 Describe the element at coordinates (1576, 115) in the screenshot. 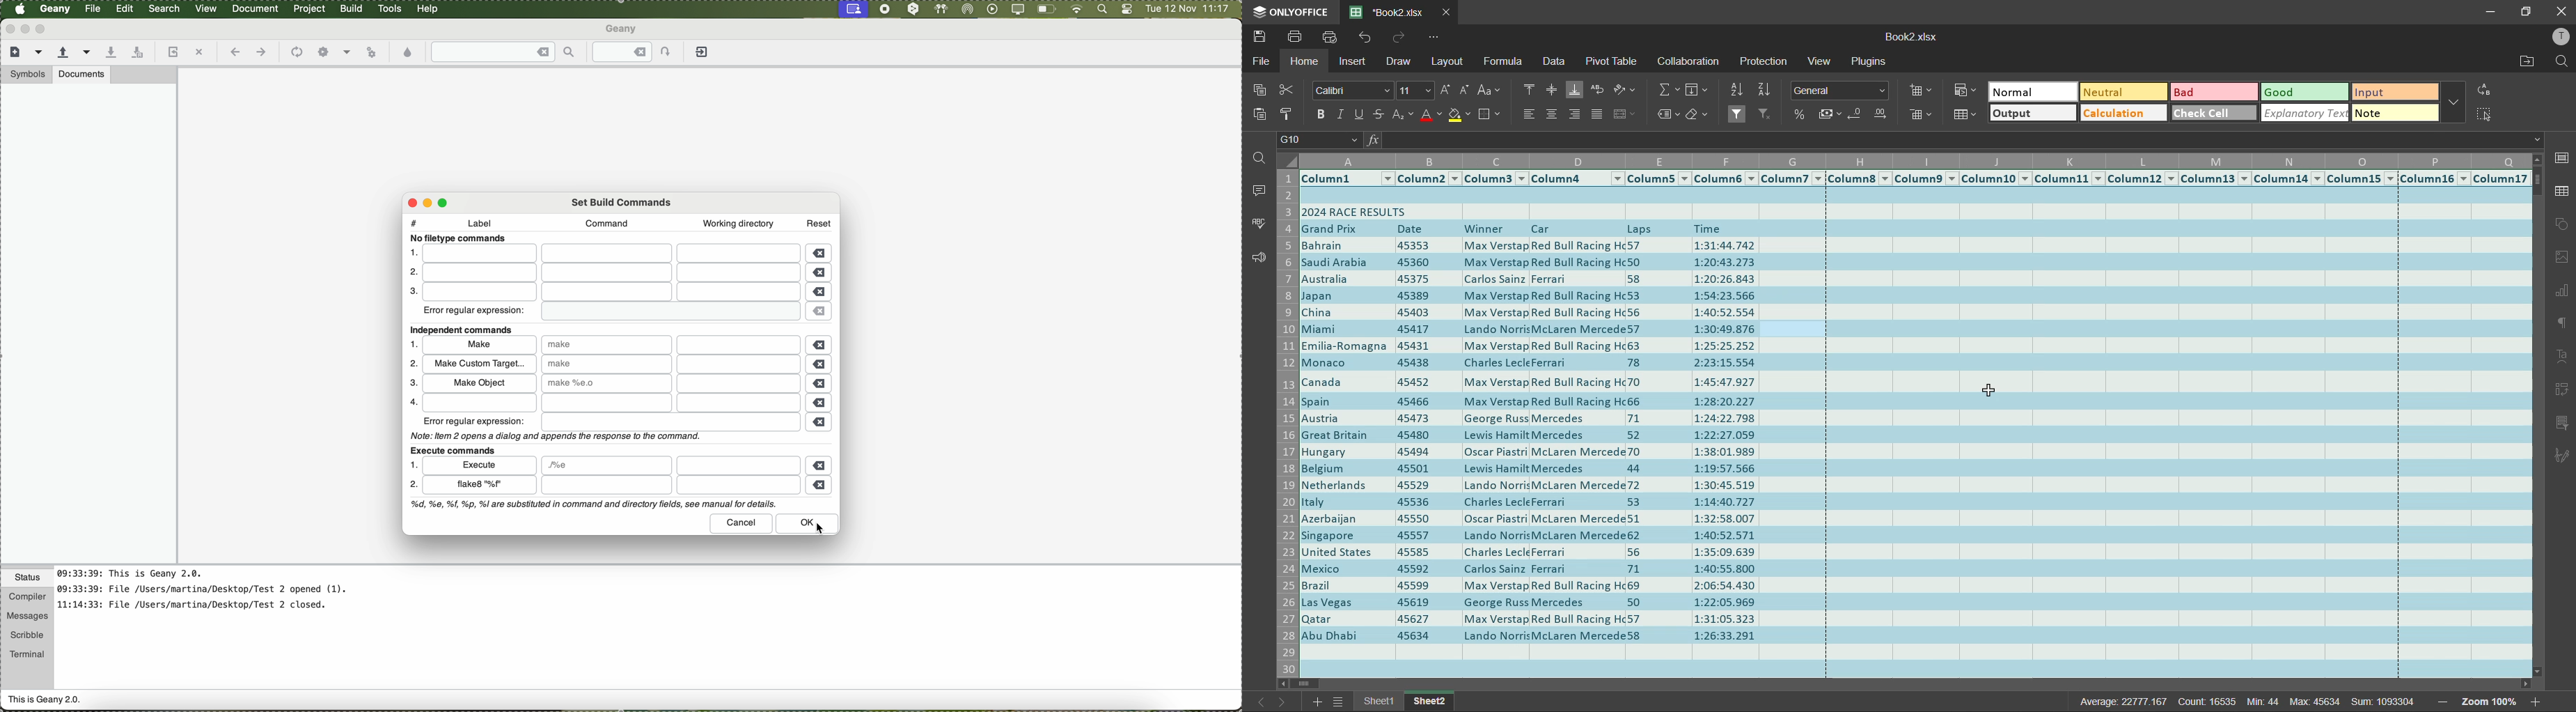

I see `align right` at that location.